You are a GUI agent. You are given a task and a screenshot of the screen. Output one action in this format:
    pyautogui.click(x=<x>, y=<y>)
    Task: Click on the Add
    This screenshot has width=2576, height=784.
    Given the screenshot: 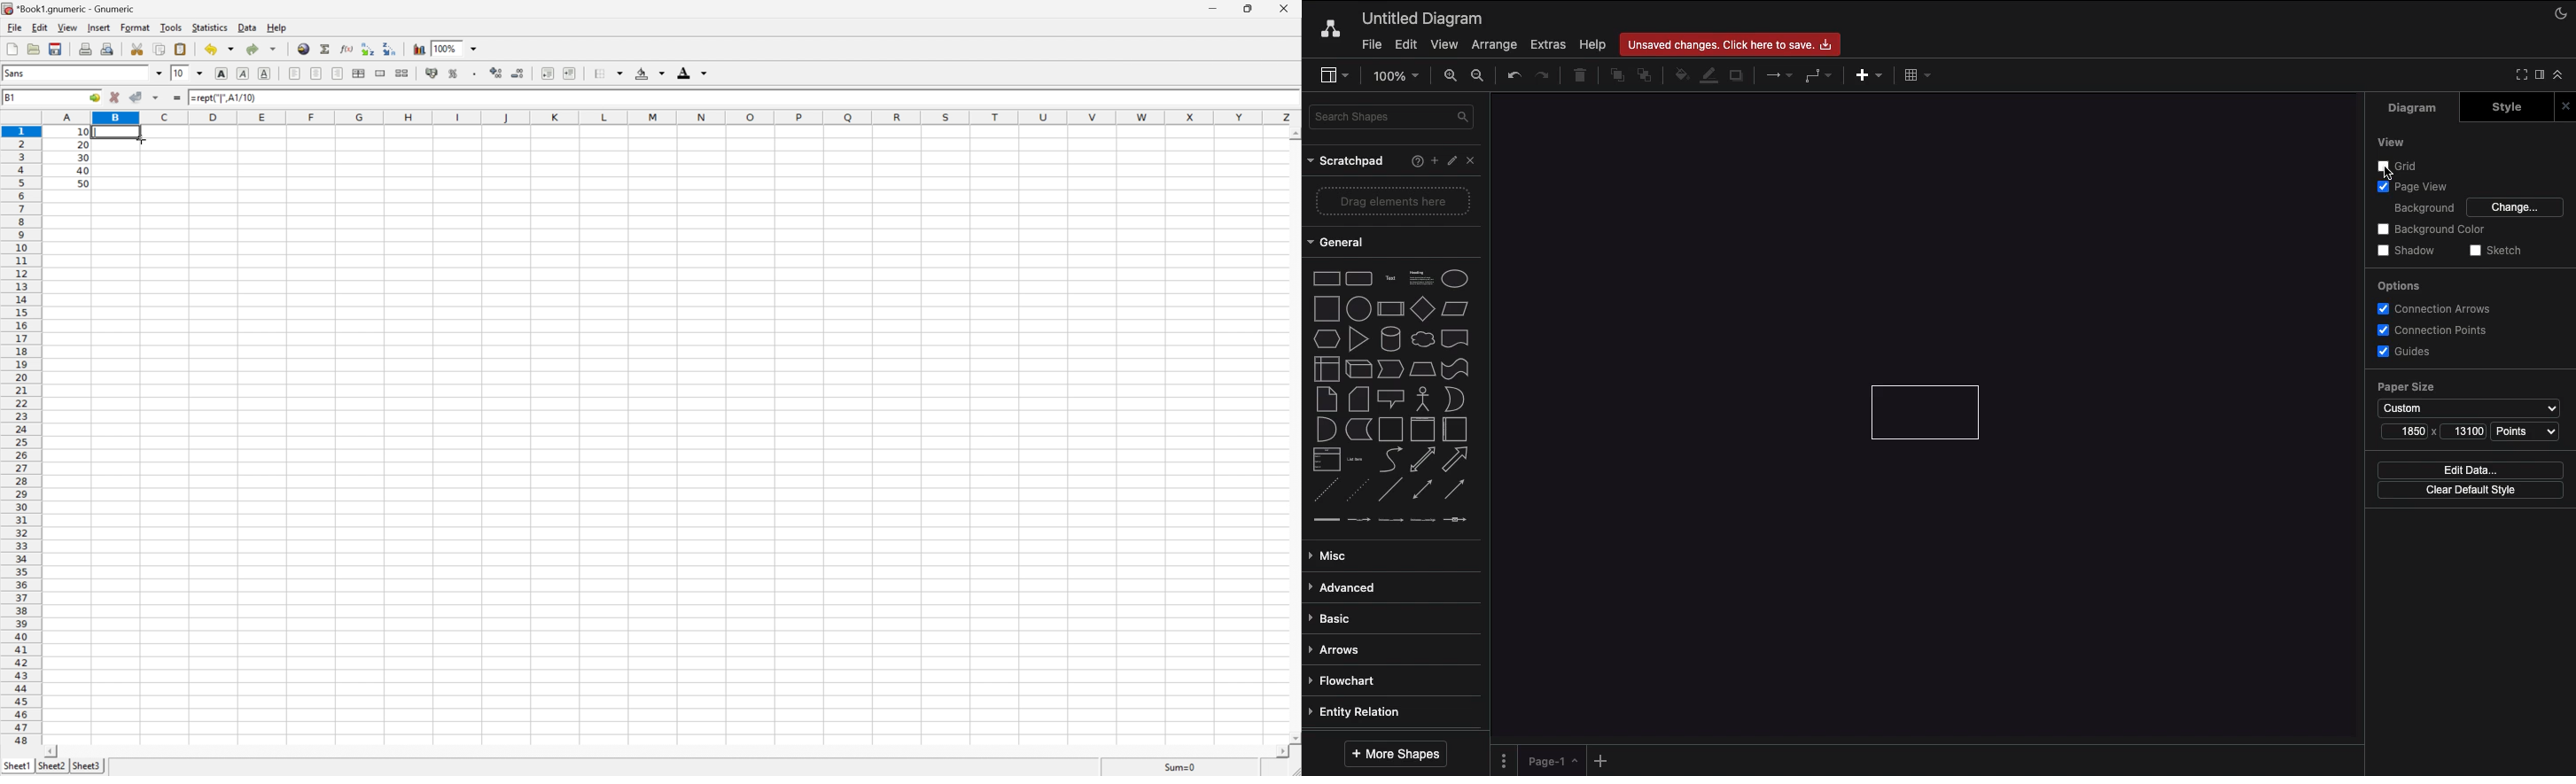 What is the action you would take?
    pyautogui.click(x=1431, y=161)
    